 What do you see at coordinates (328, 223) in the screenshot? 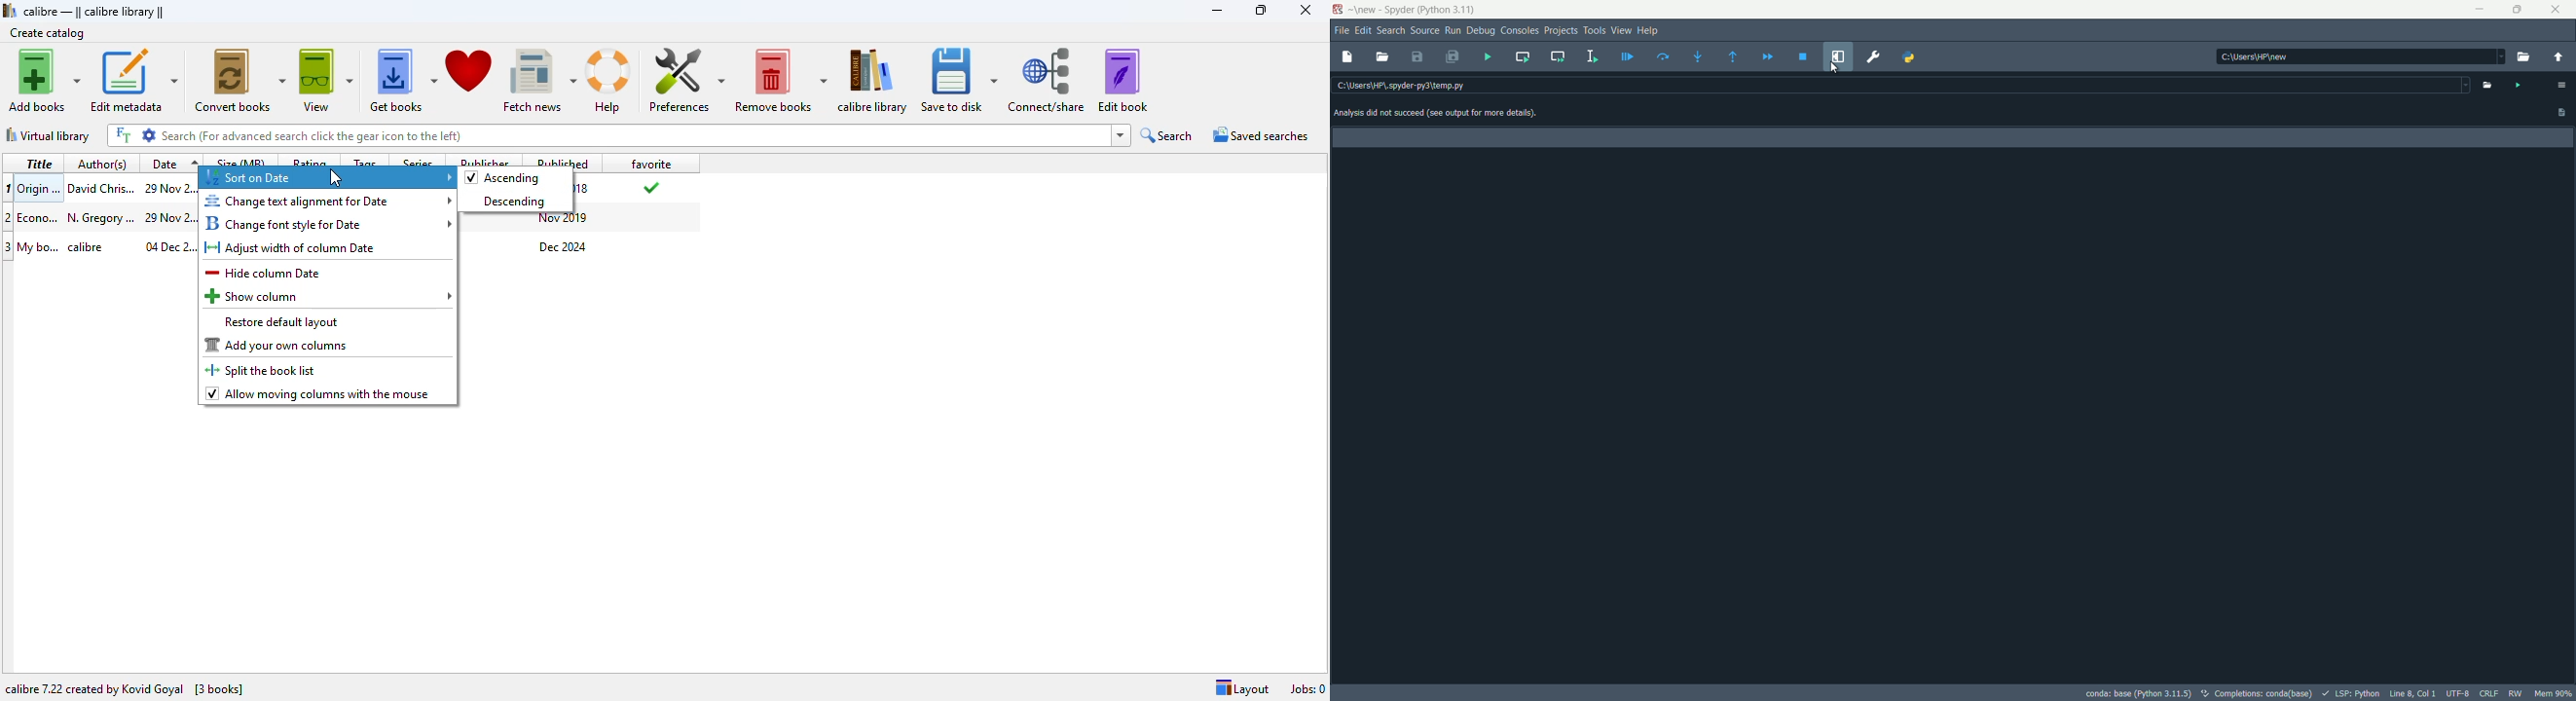
I see `change font style for date` at bounding box center [328, 223].